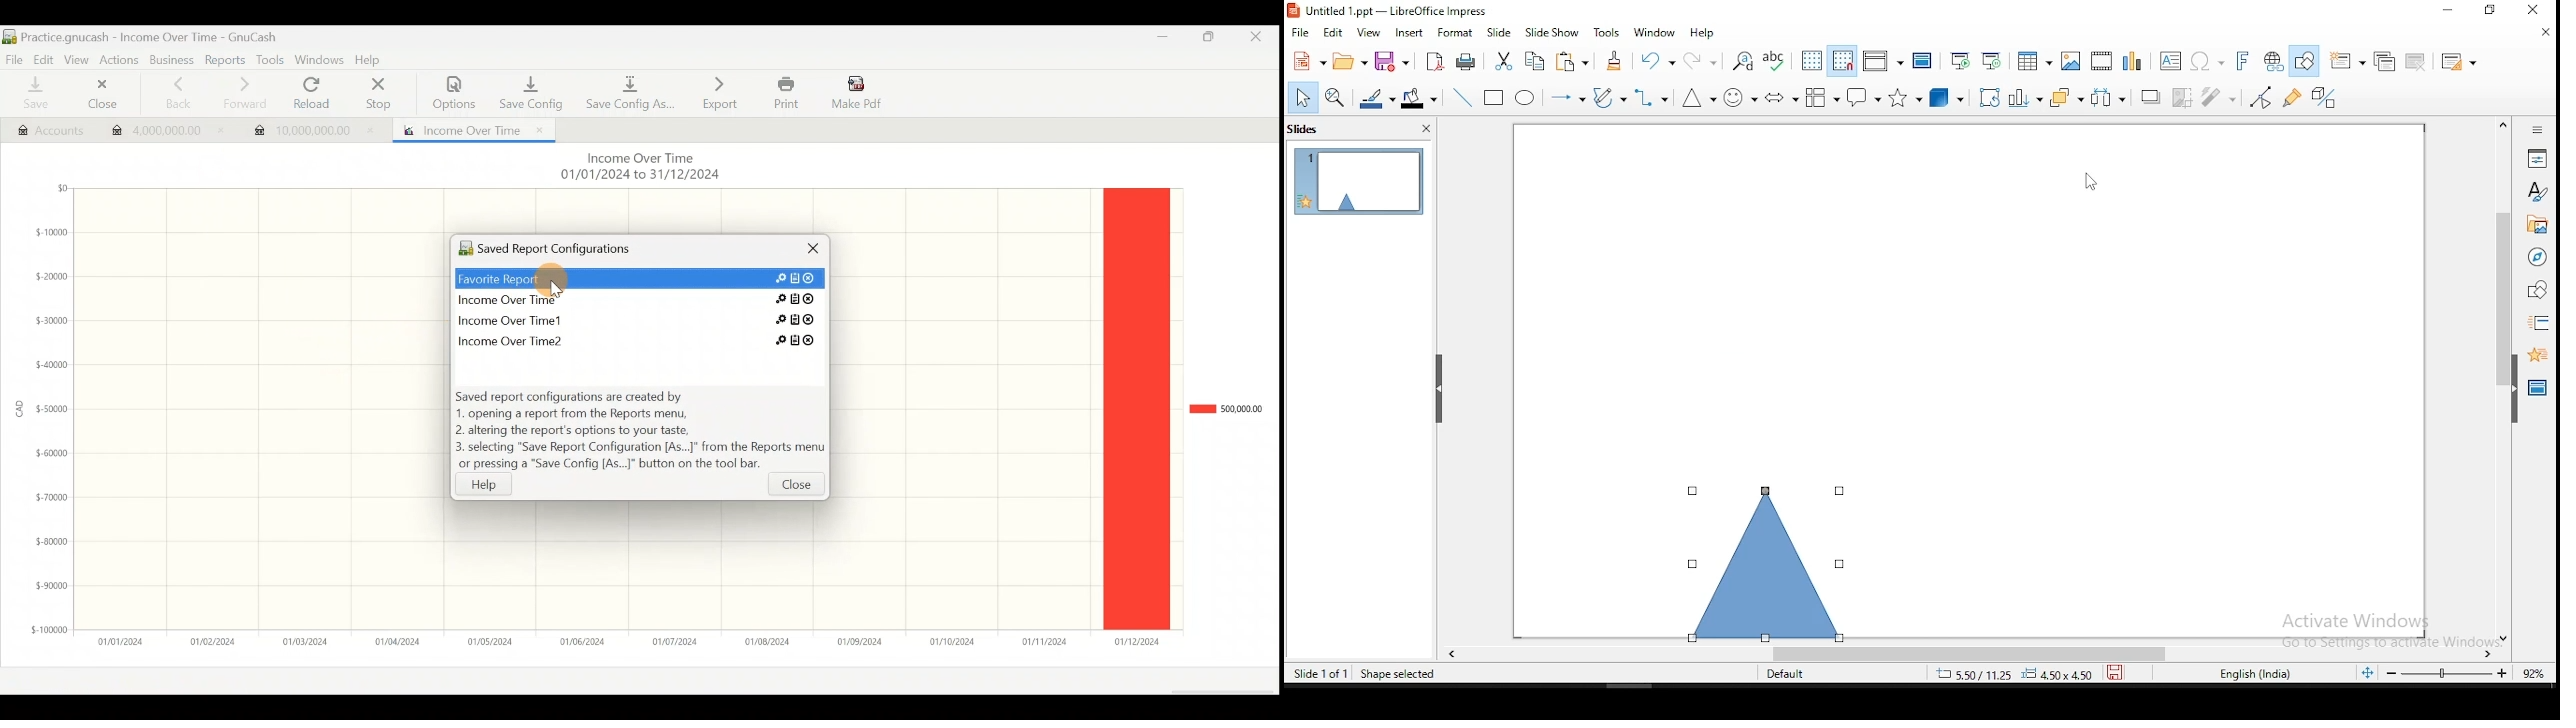  I want to click on callout shapes, so click(1862, 98).